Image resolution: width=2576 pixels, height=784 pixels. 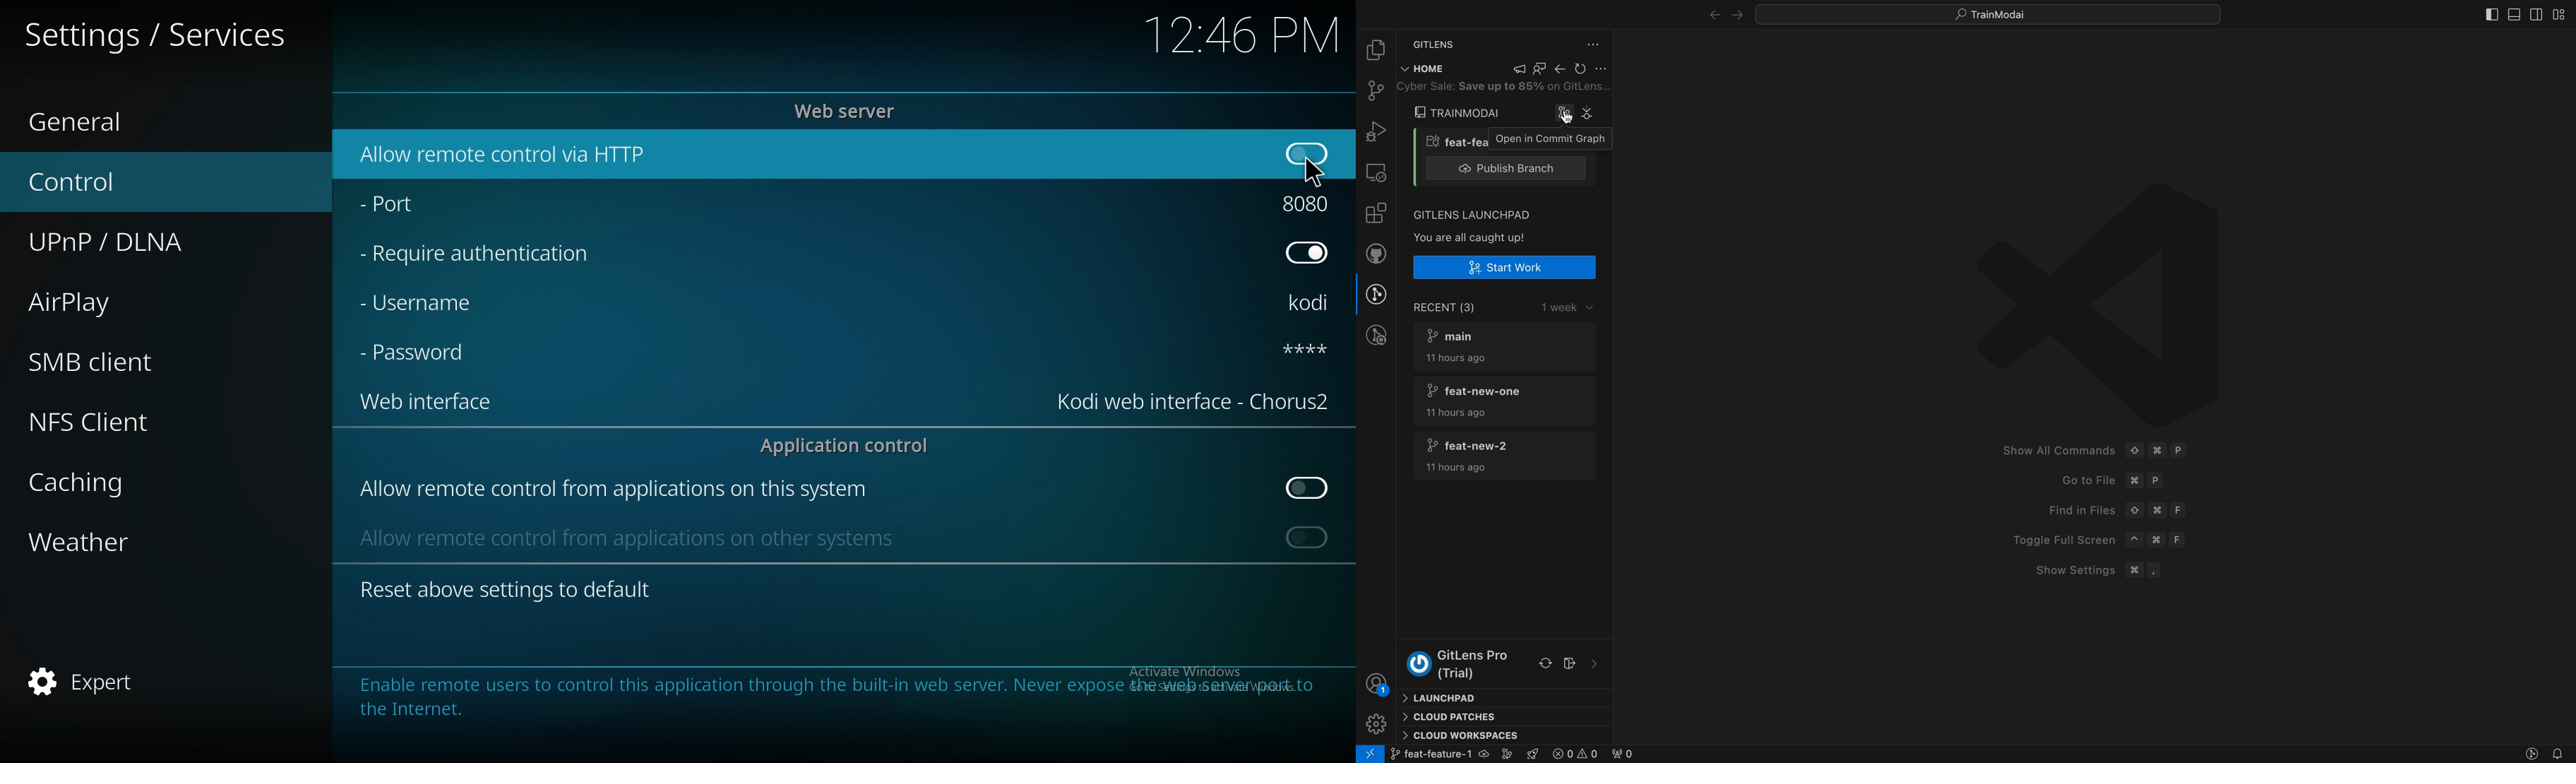 What do you see at coordinates (1239, 35) in the screenshot?
I see `time` at bounding box center [1239, 35].